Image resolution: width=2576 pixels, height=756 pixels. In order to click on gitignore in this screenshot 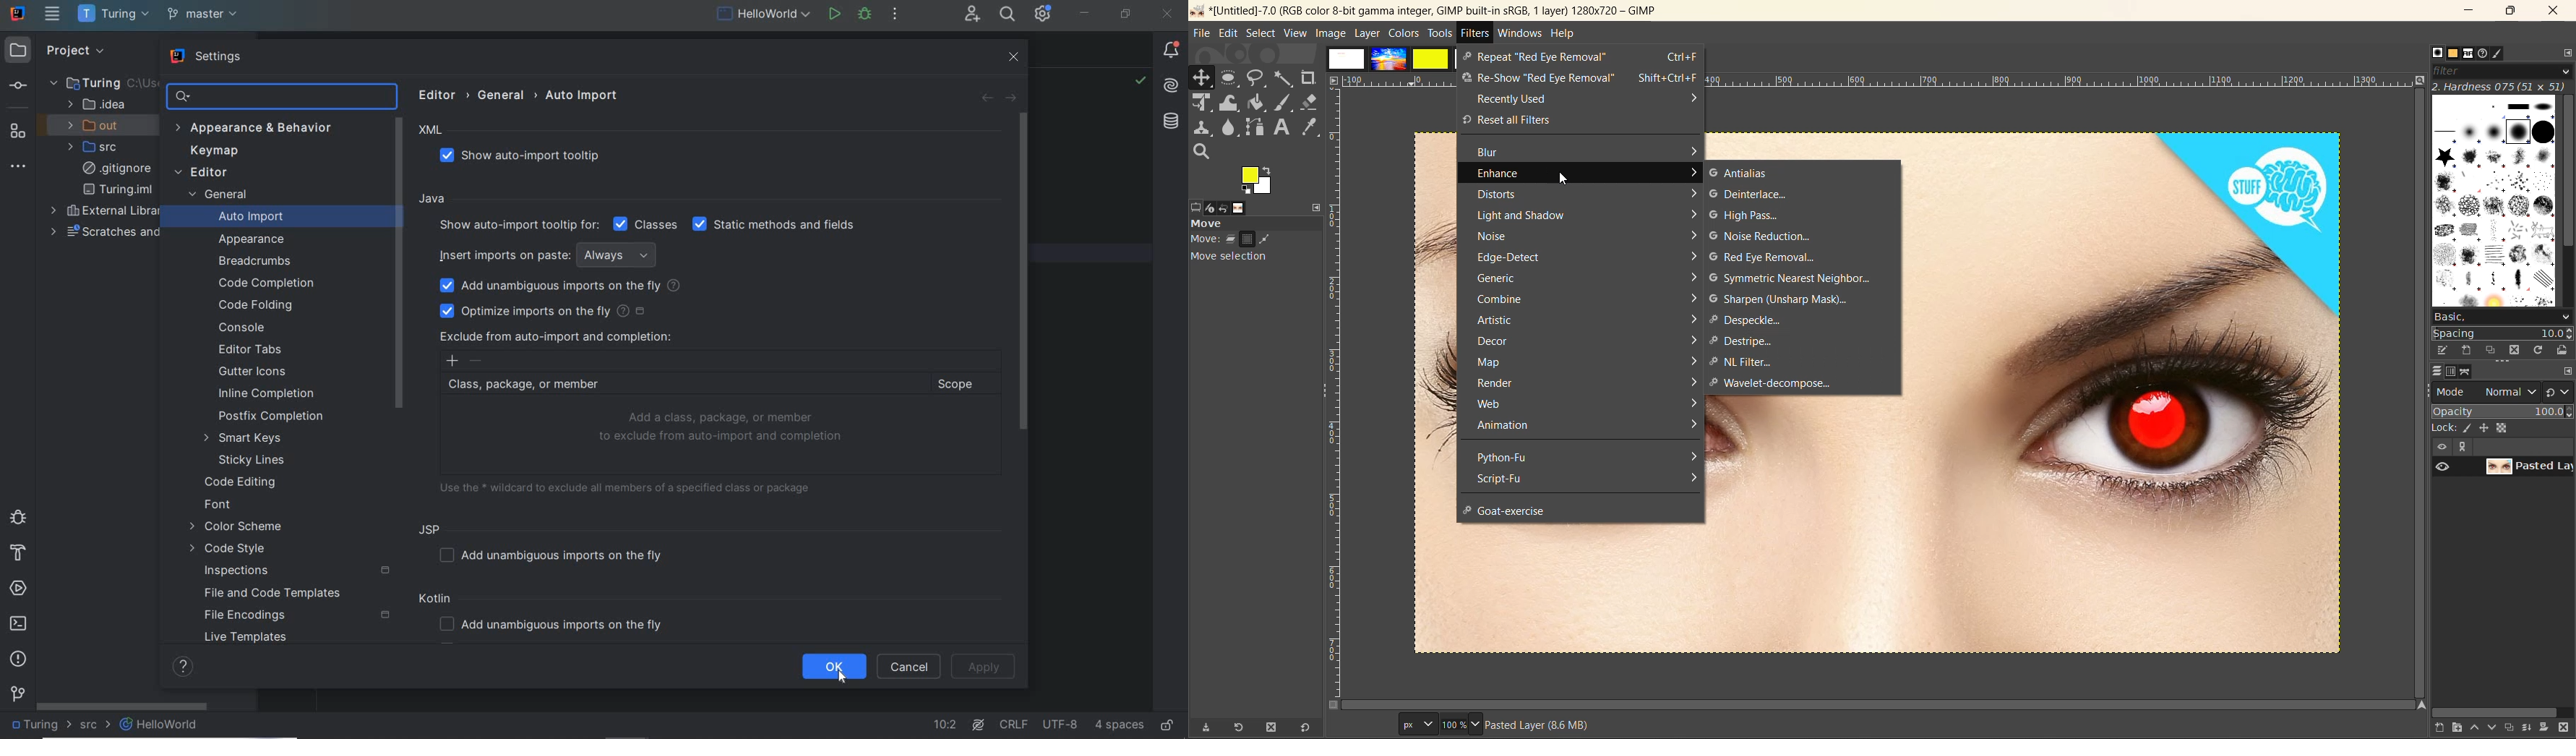, I will do `click(117, 168)`.